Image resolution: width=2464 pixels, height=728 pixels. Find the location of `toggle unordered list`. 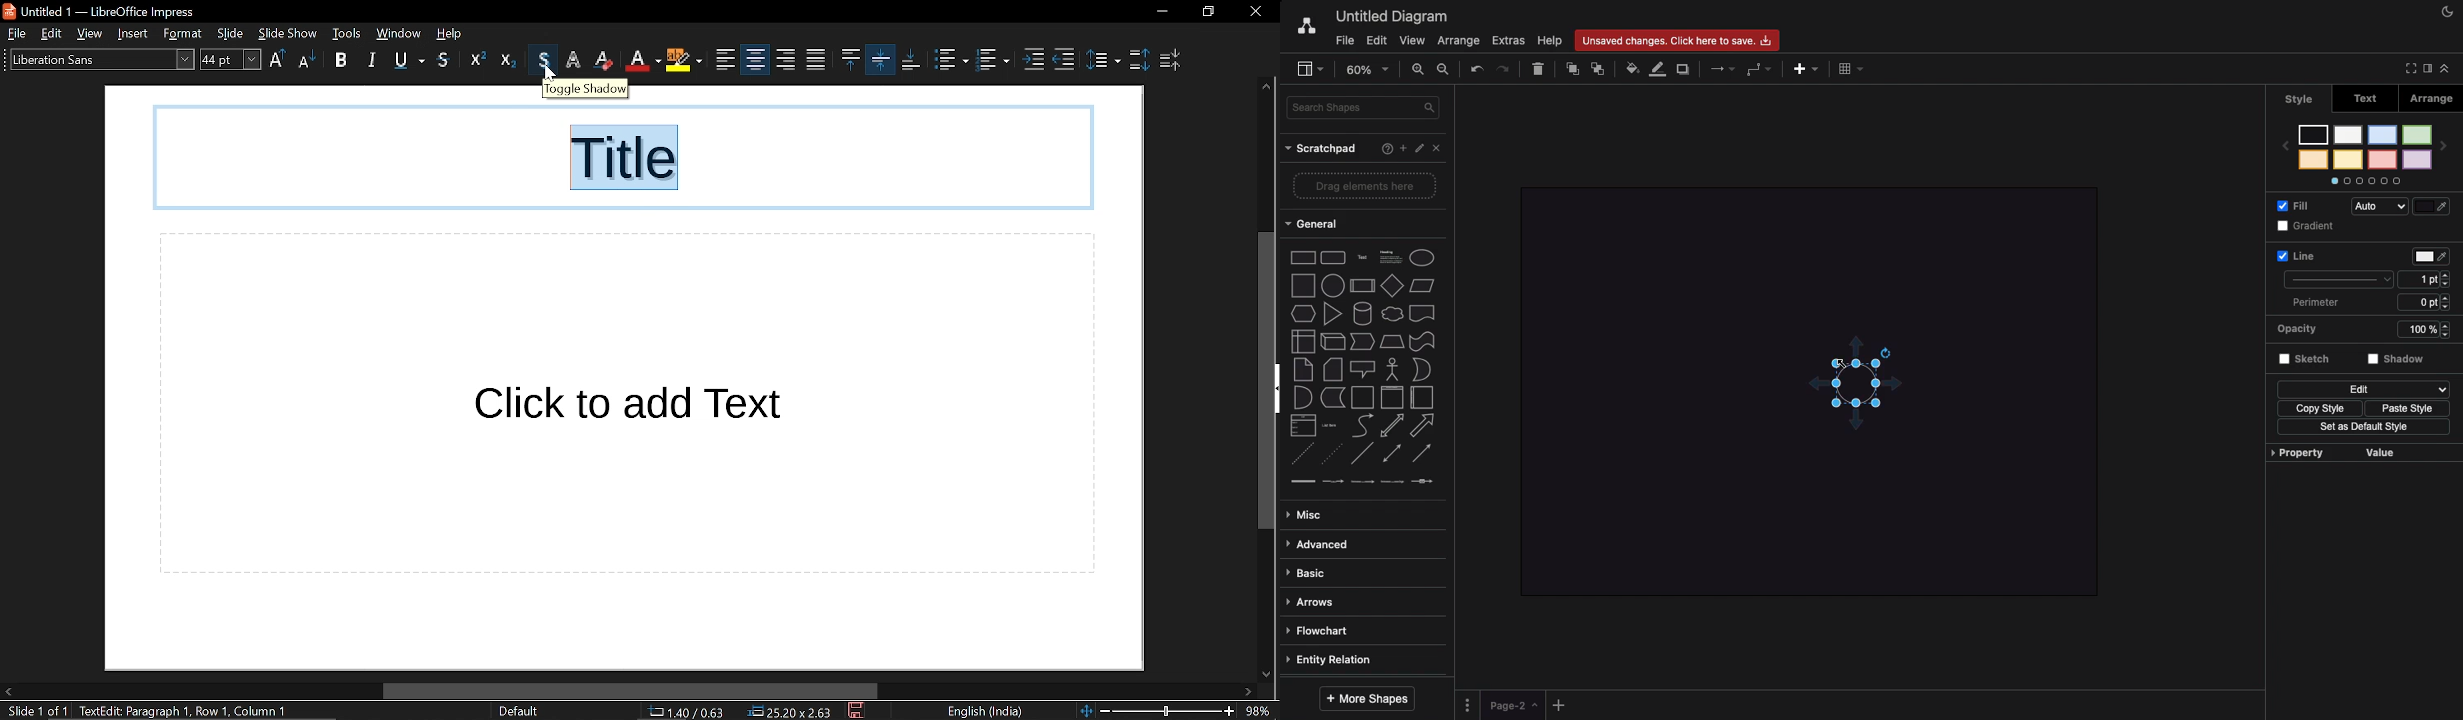

toggle unordered list is located at coordinates (950, 60).